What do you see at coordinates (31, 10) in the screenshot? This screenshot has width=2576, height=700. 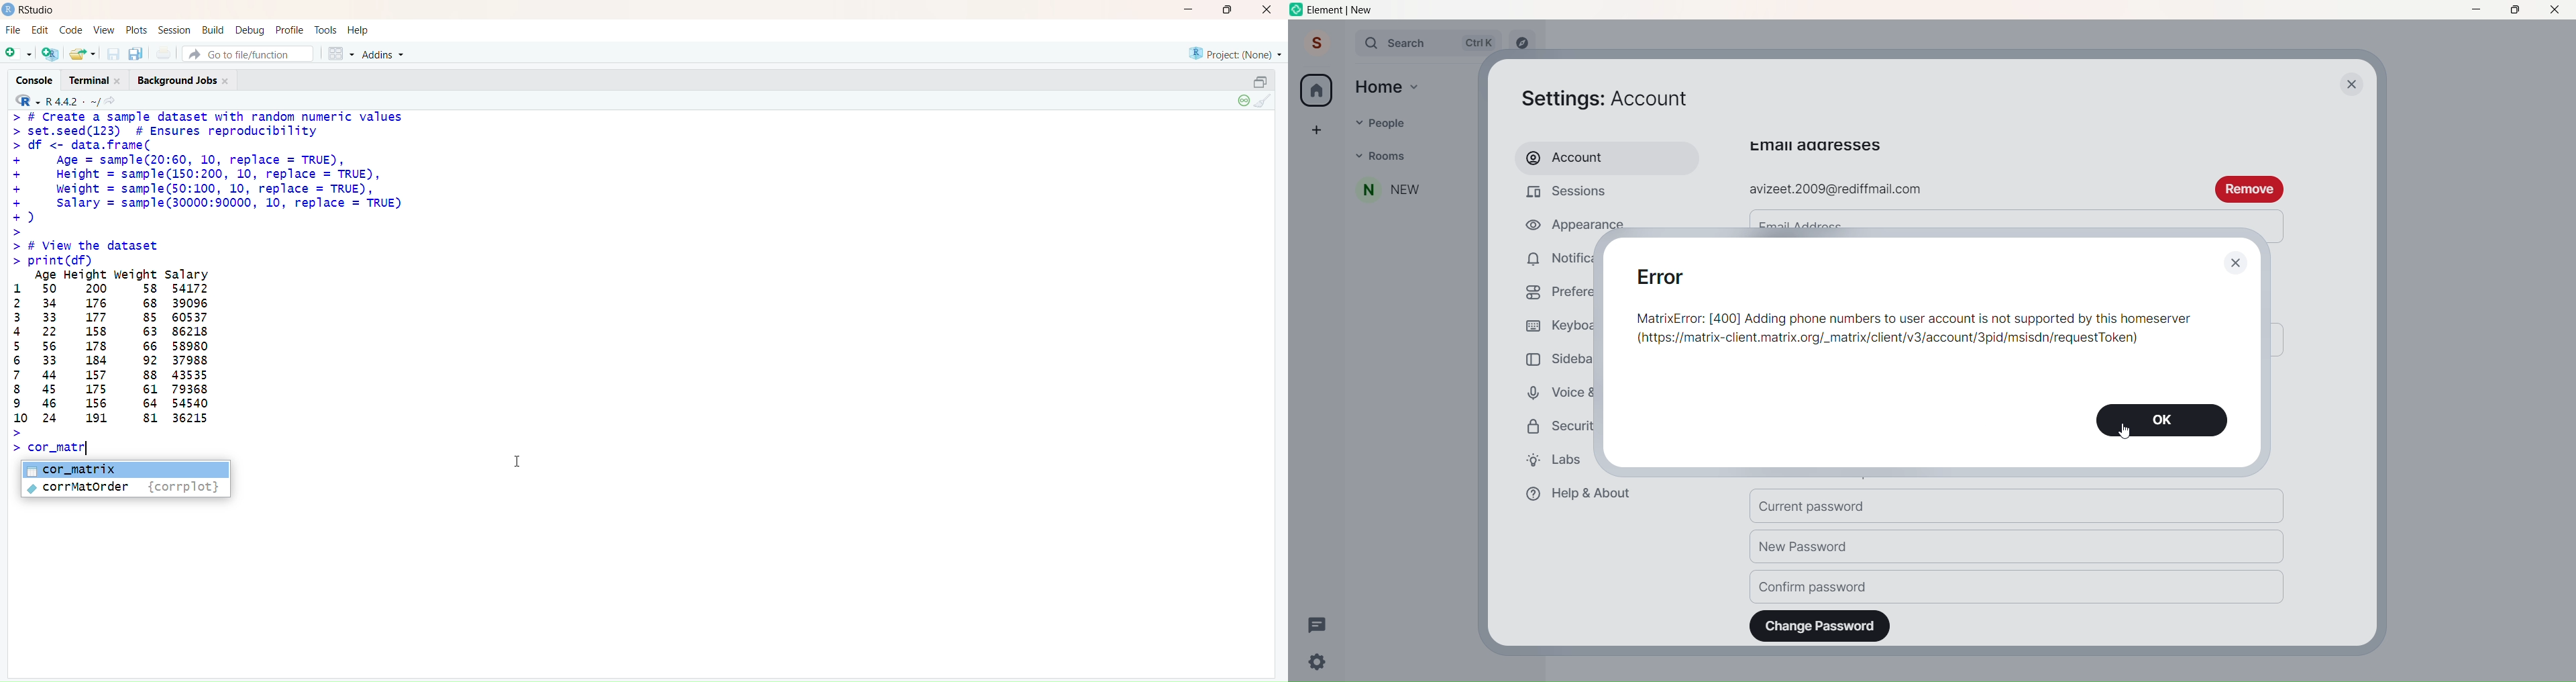 I see `RStudio` at bounding box center [31, 10].